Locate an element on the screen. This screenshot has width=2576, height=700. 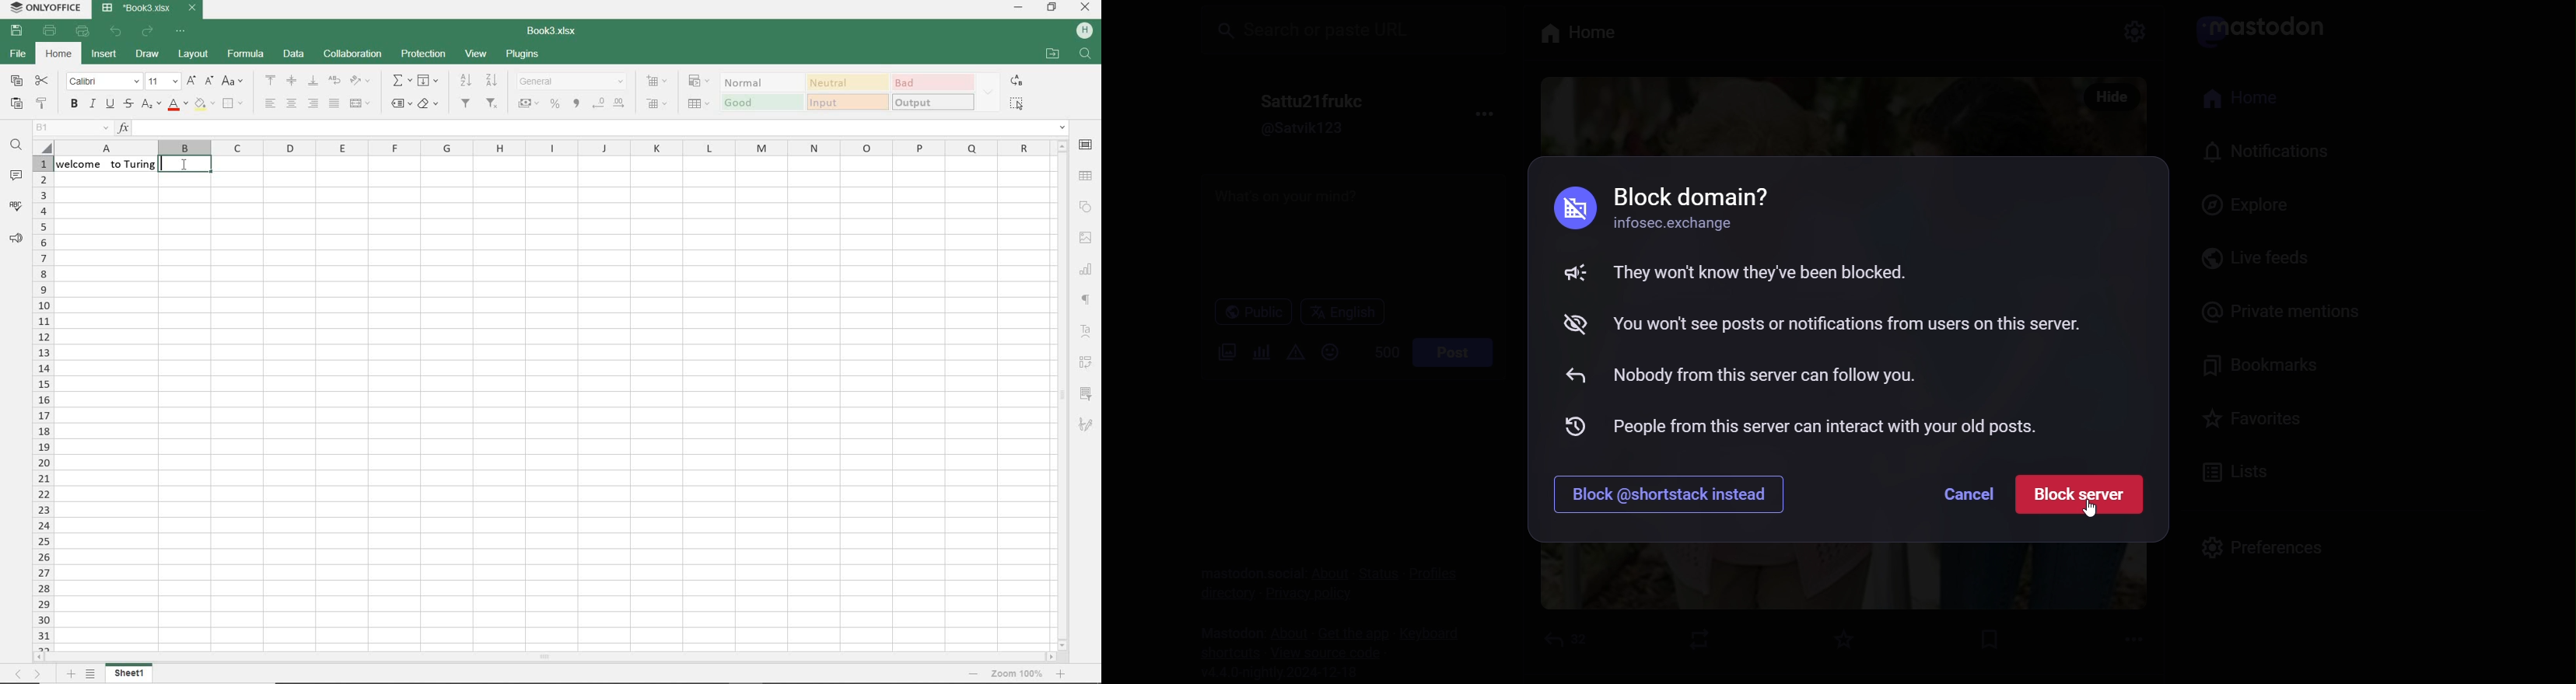
cell settings is located at coordinates (1087, 145).